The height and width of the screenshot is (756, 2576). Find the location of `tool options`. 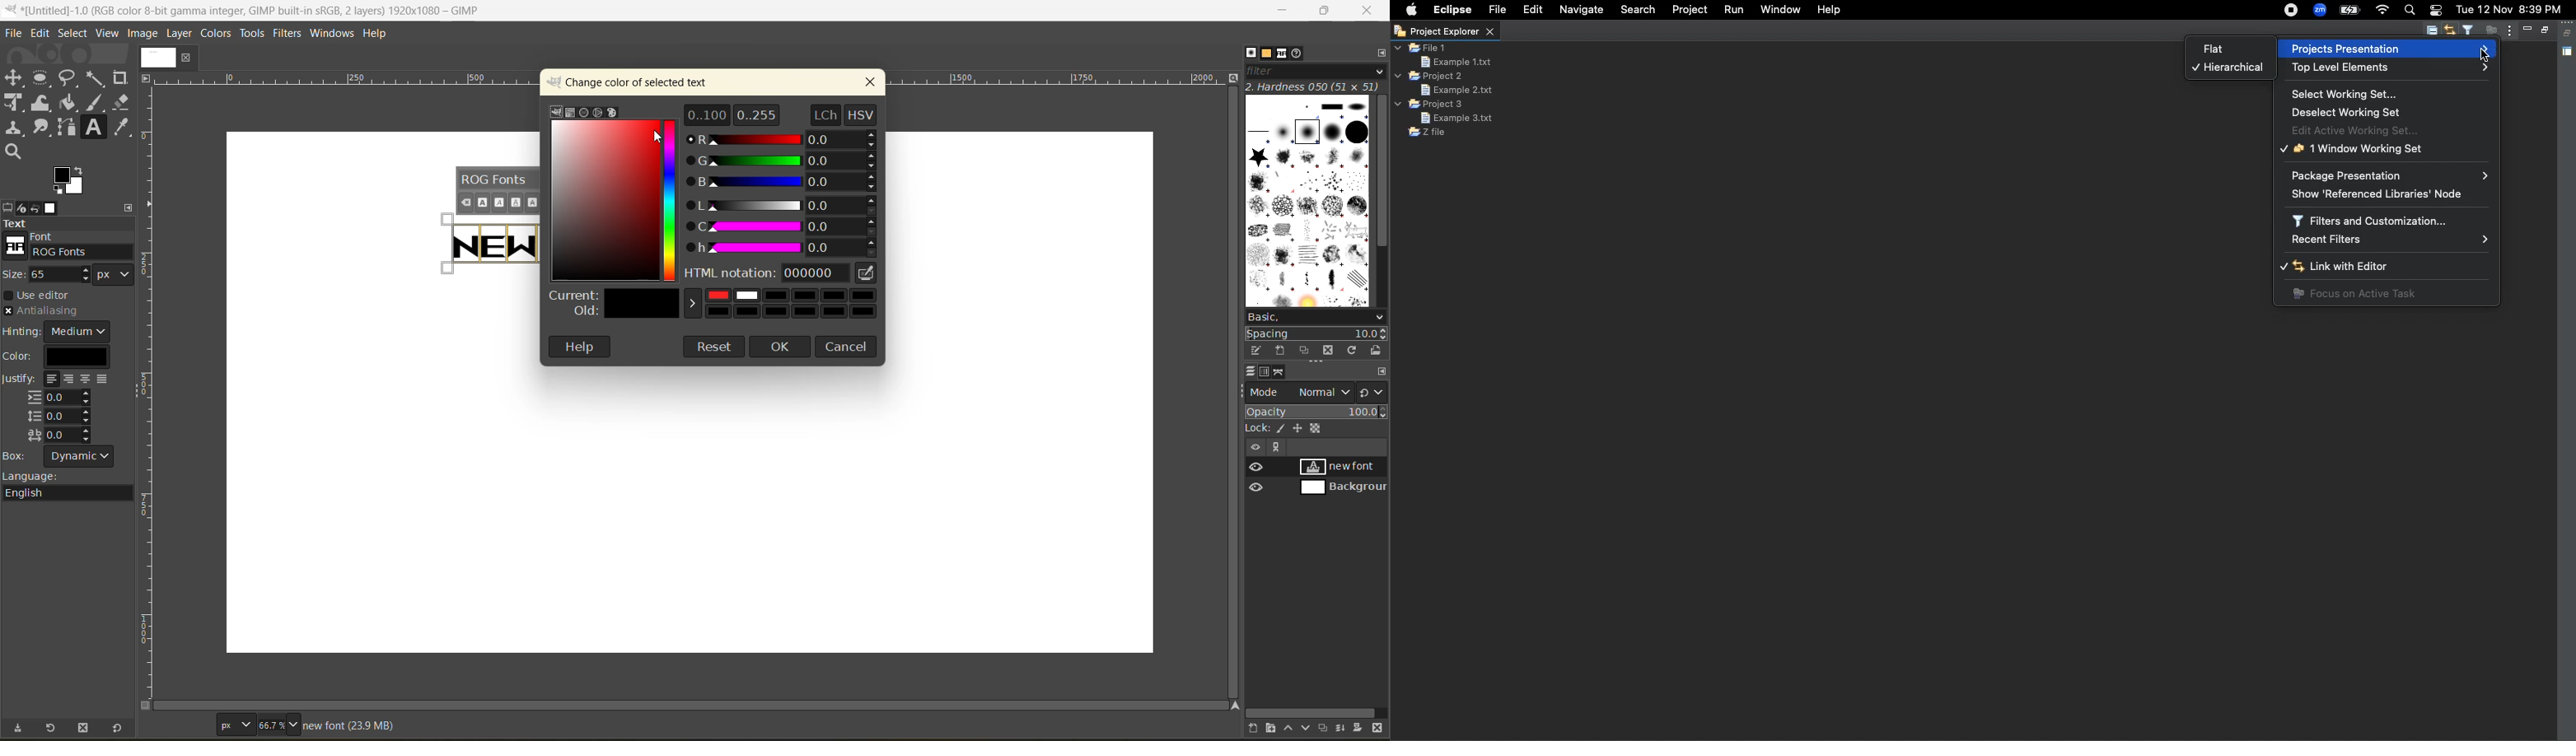

tool options is located at coordinates (9, 208).